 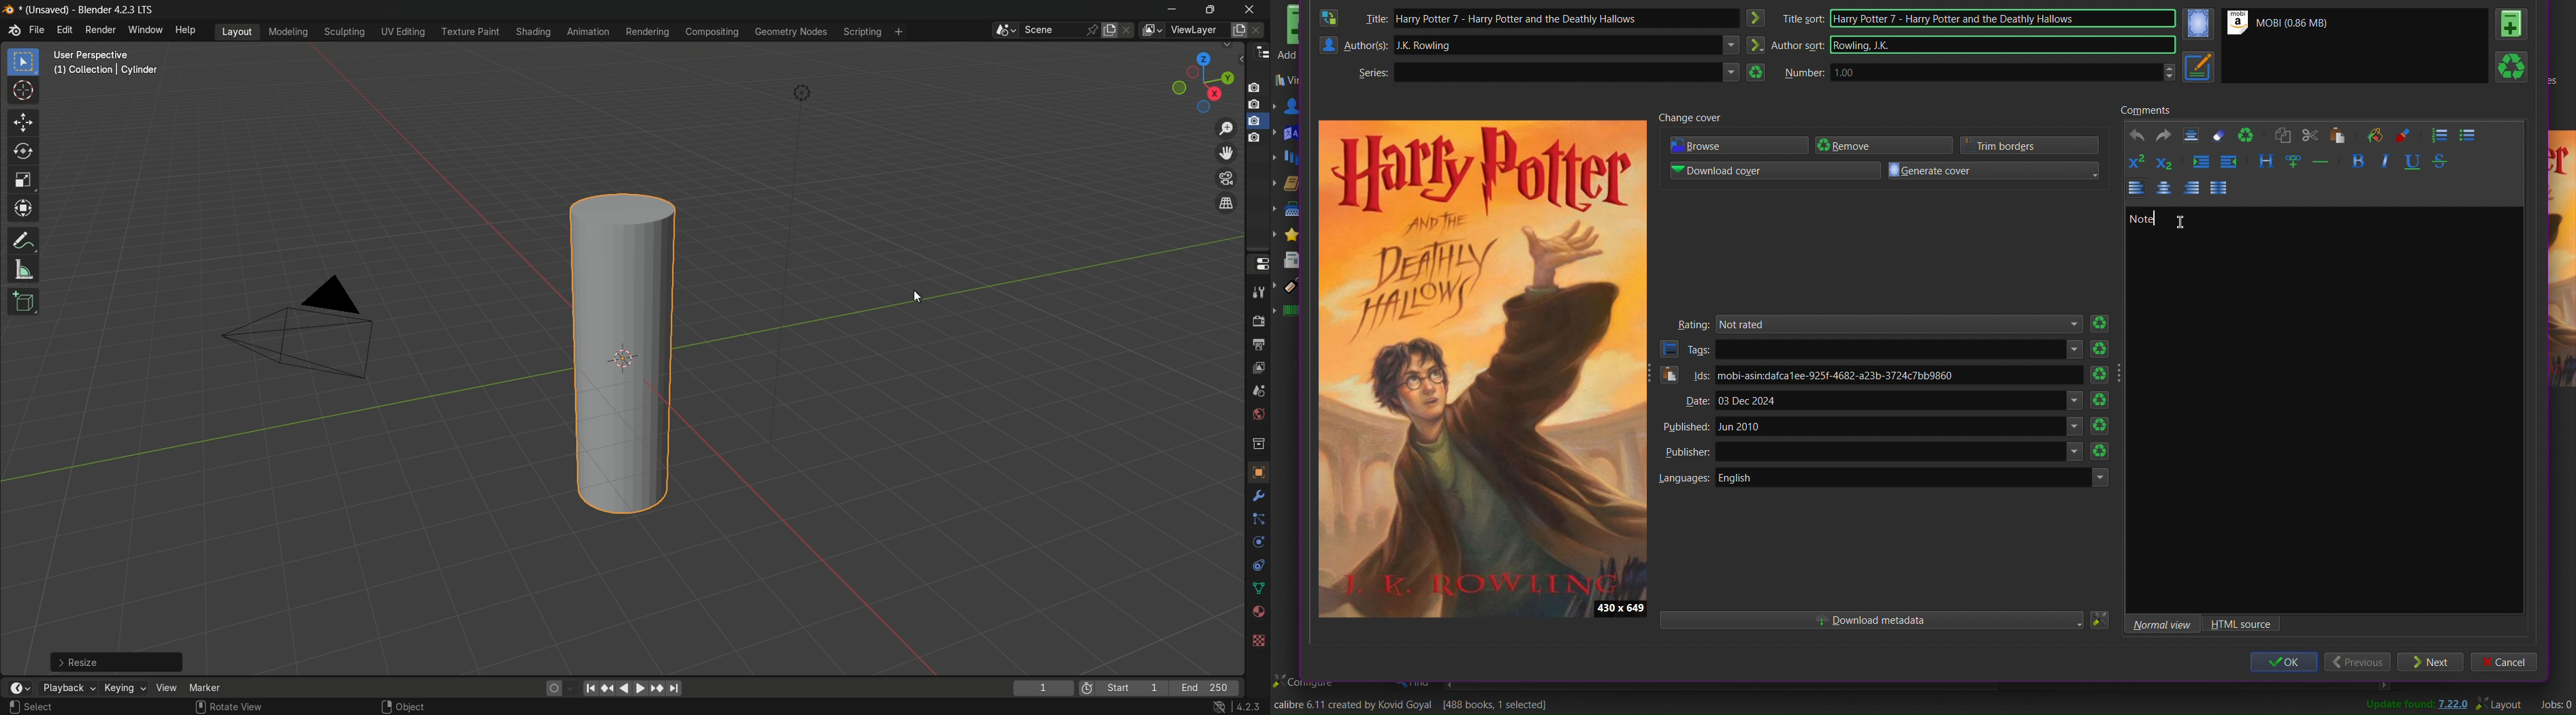 What do you see at coordinates (2440, 161) in the screenshot?
I see `Strikethrough` at bounding box center [2440, 161].